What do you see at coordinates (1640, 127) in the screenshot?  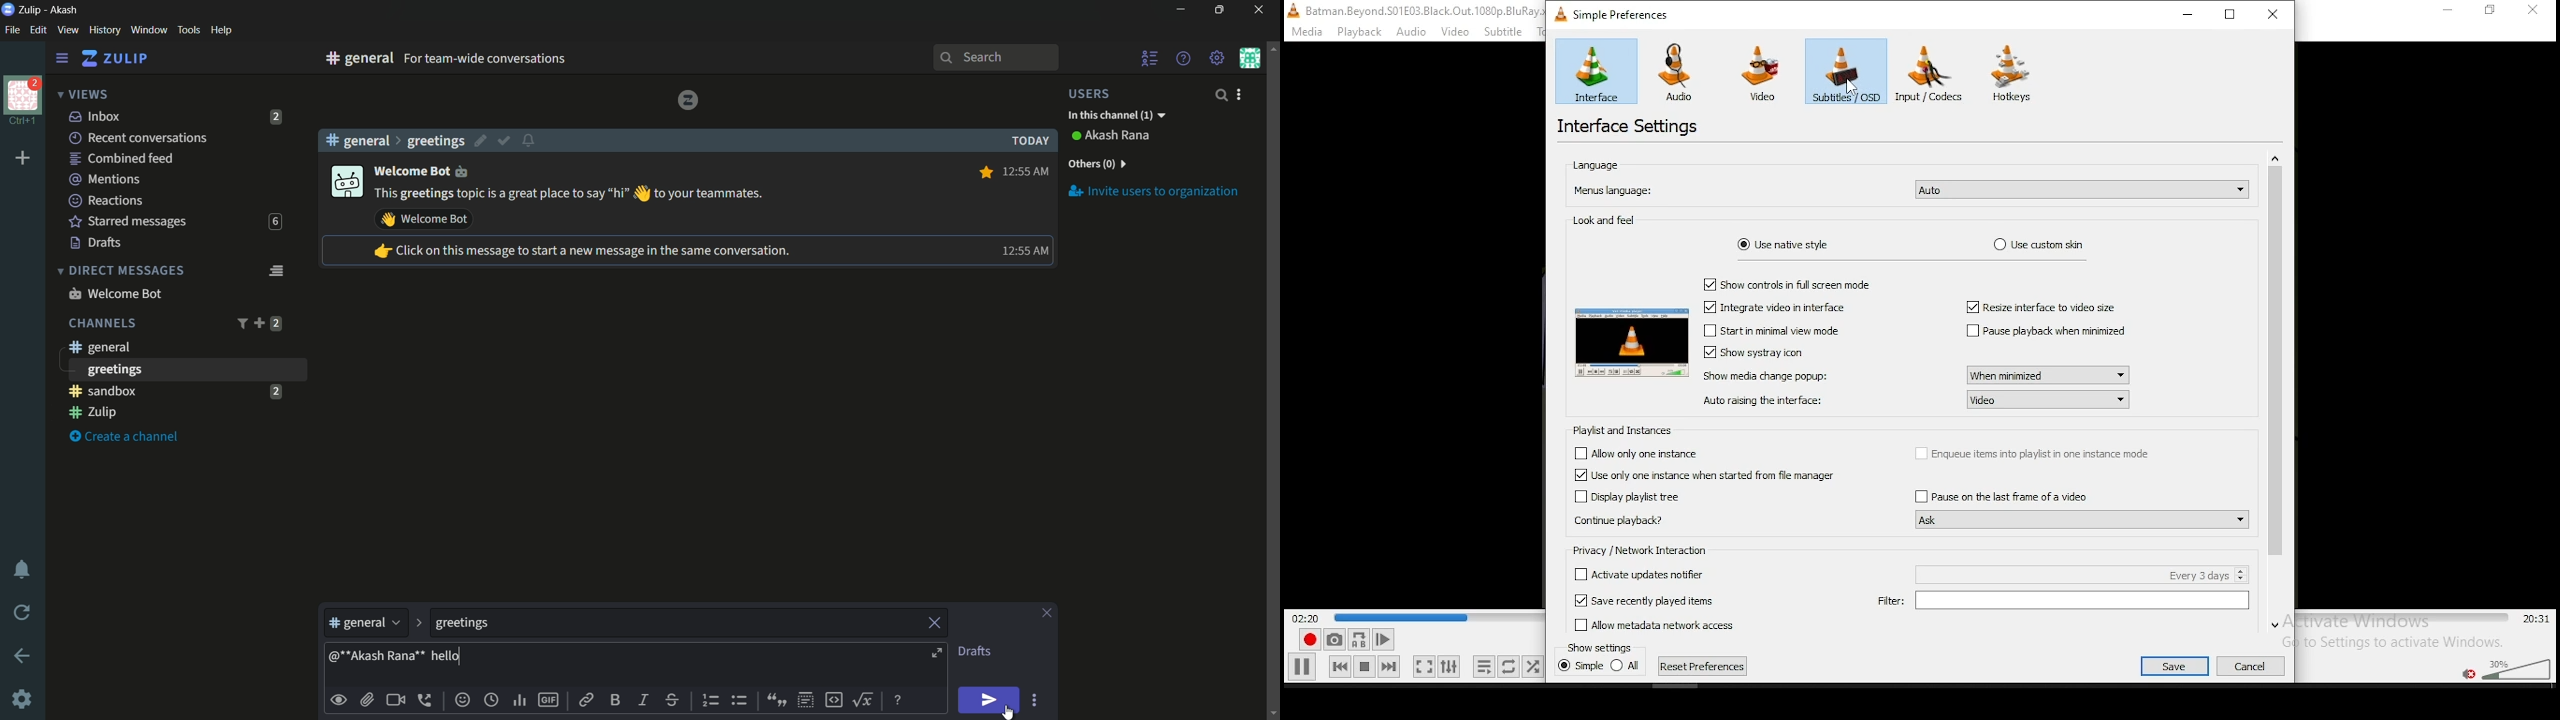 I see `interface settings` at bounding box center [1640, 127].